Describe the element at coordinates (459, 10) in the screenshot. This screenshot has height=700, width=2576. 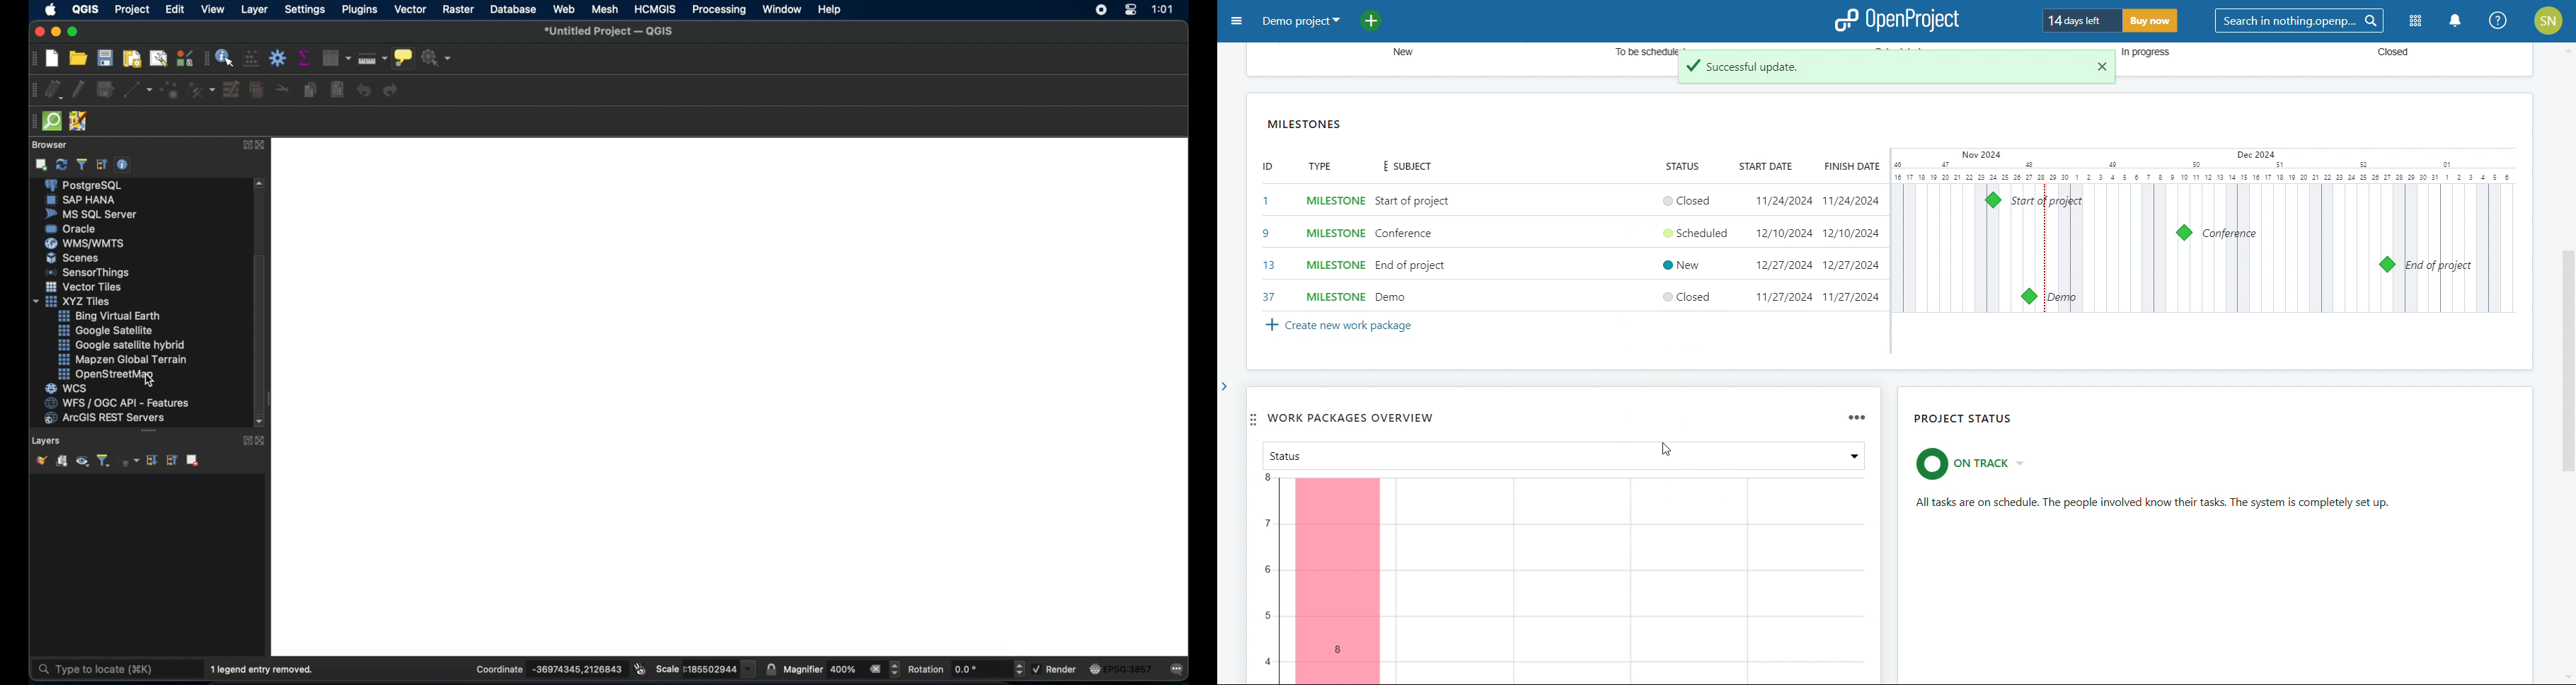
I see `raster` at that location.